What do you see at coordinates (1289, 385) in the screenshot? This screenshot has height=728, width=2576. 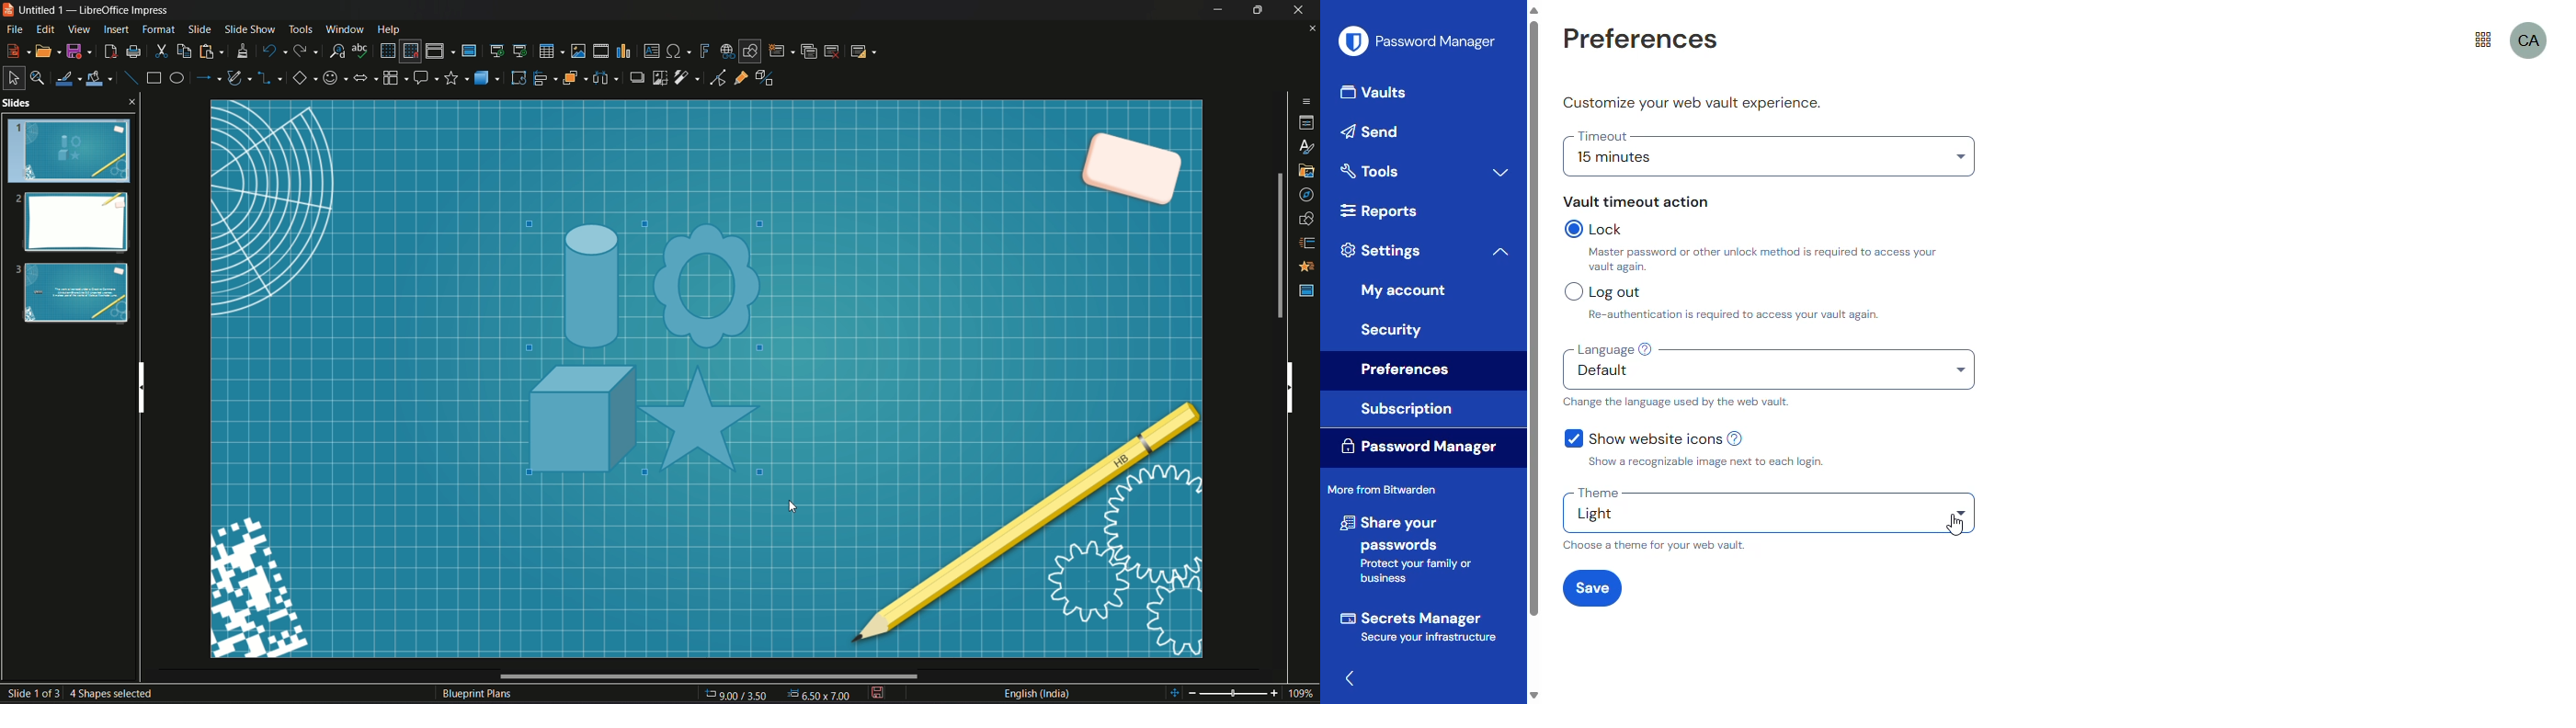 I see `Vertical scroll bar` at bounding box center [1289, 385].